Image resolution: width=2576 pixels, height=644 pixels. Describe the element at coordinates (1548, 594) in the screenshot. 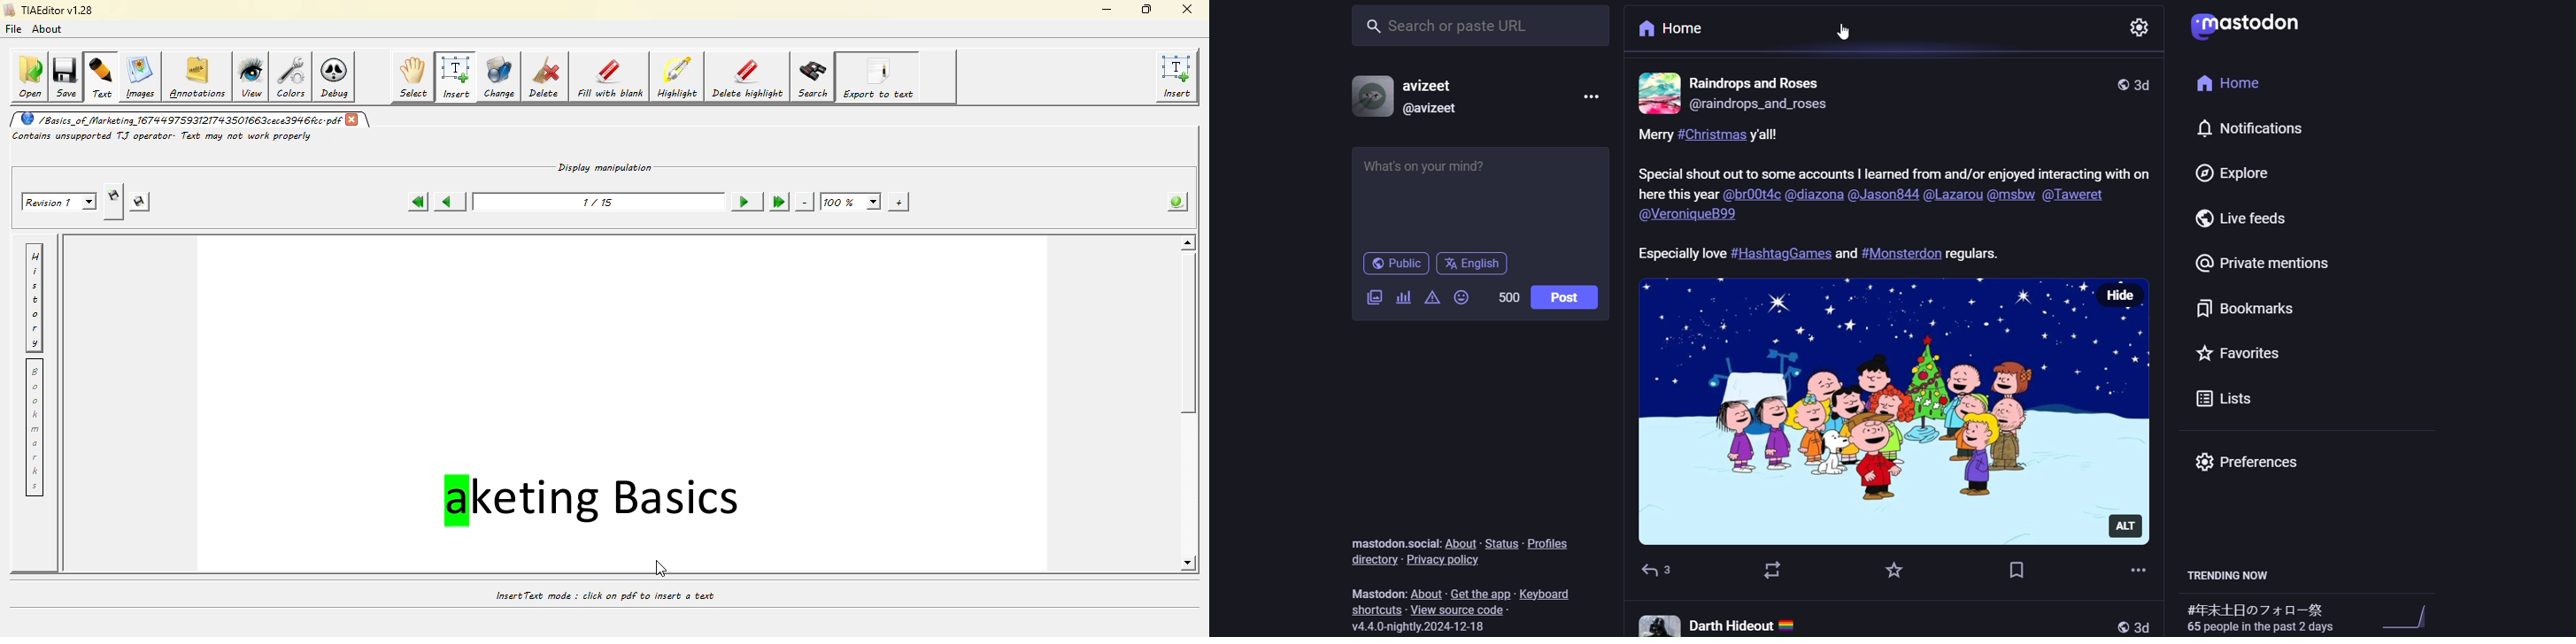

I see `keyboard` at that location.